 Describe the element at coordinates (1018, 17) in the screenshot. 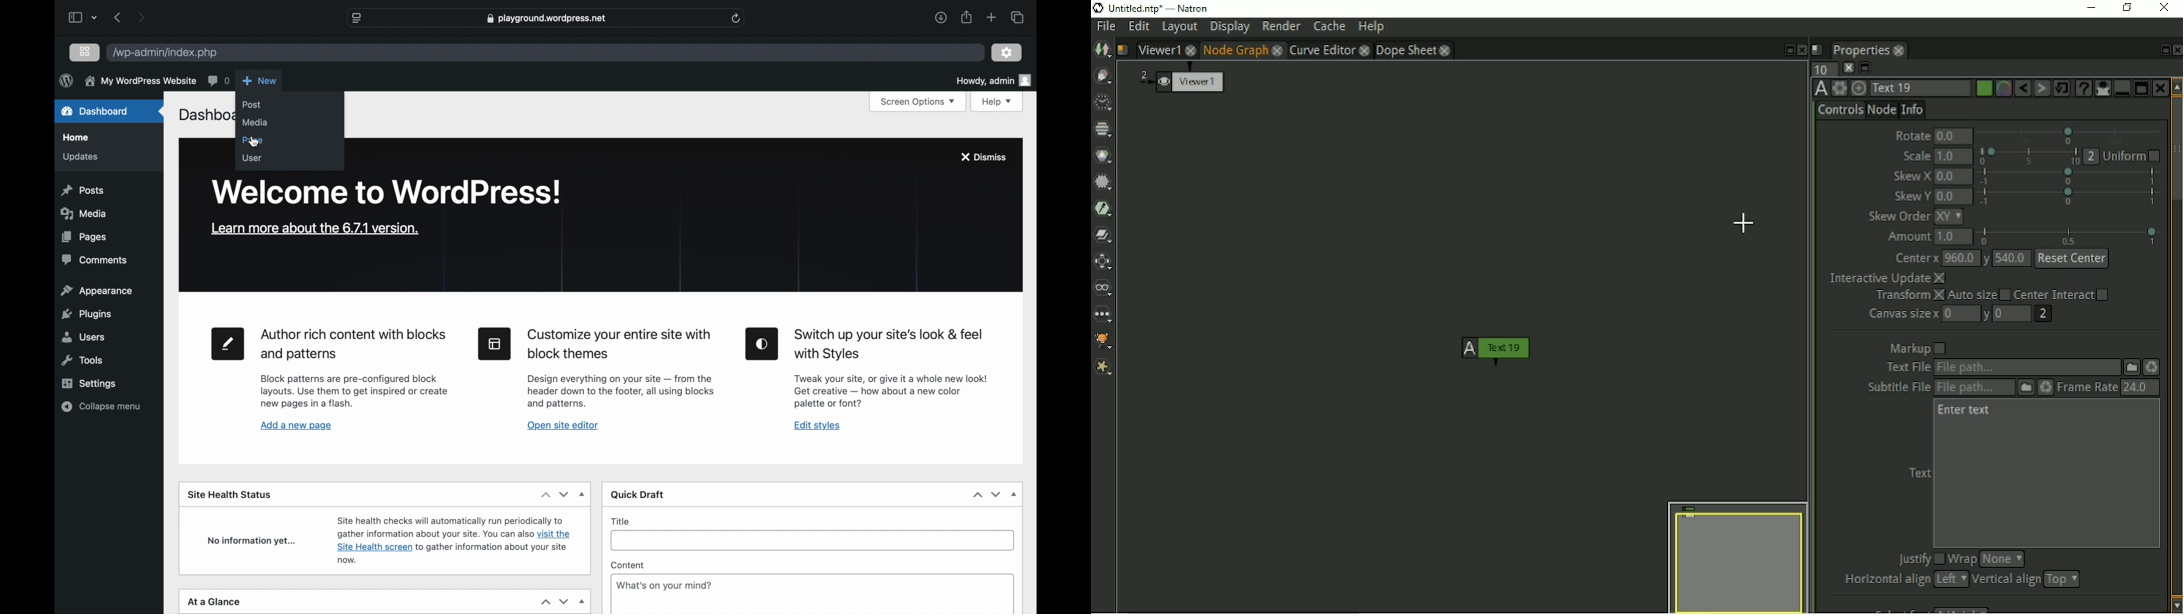

I see `show tab overview` at that location.